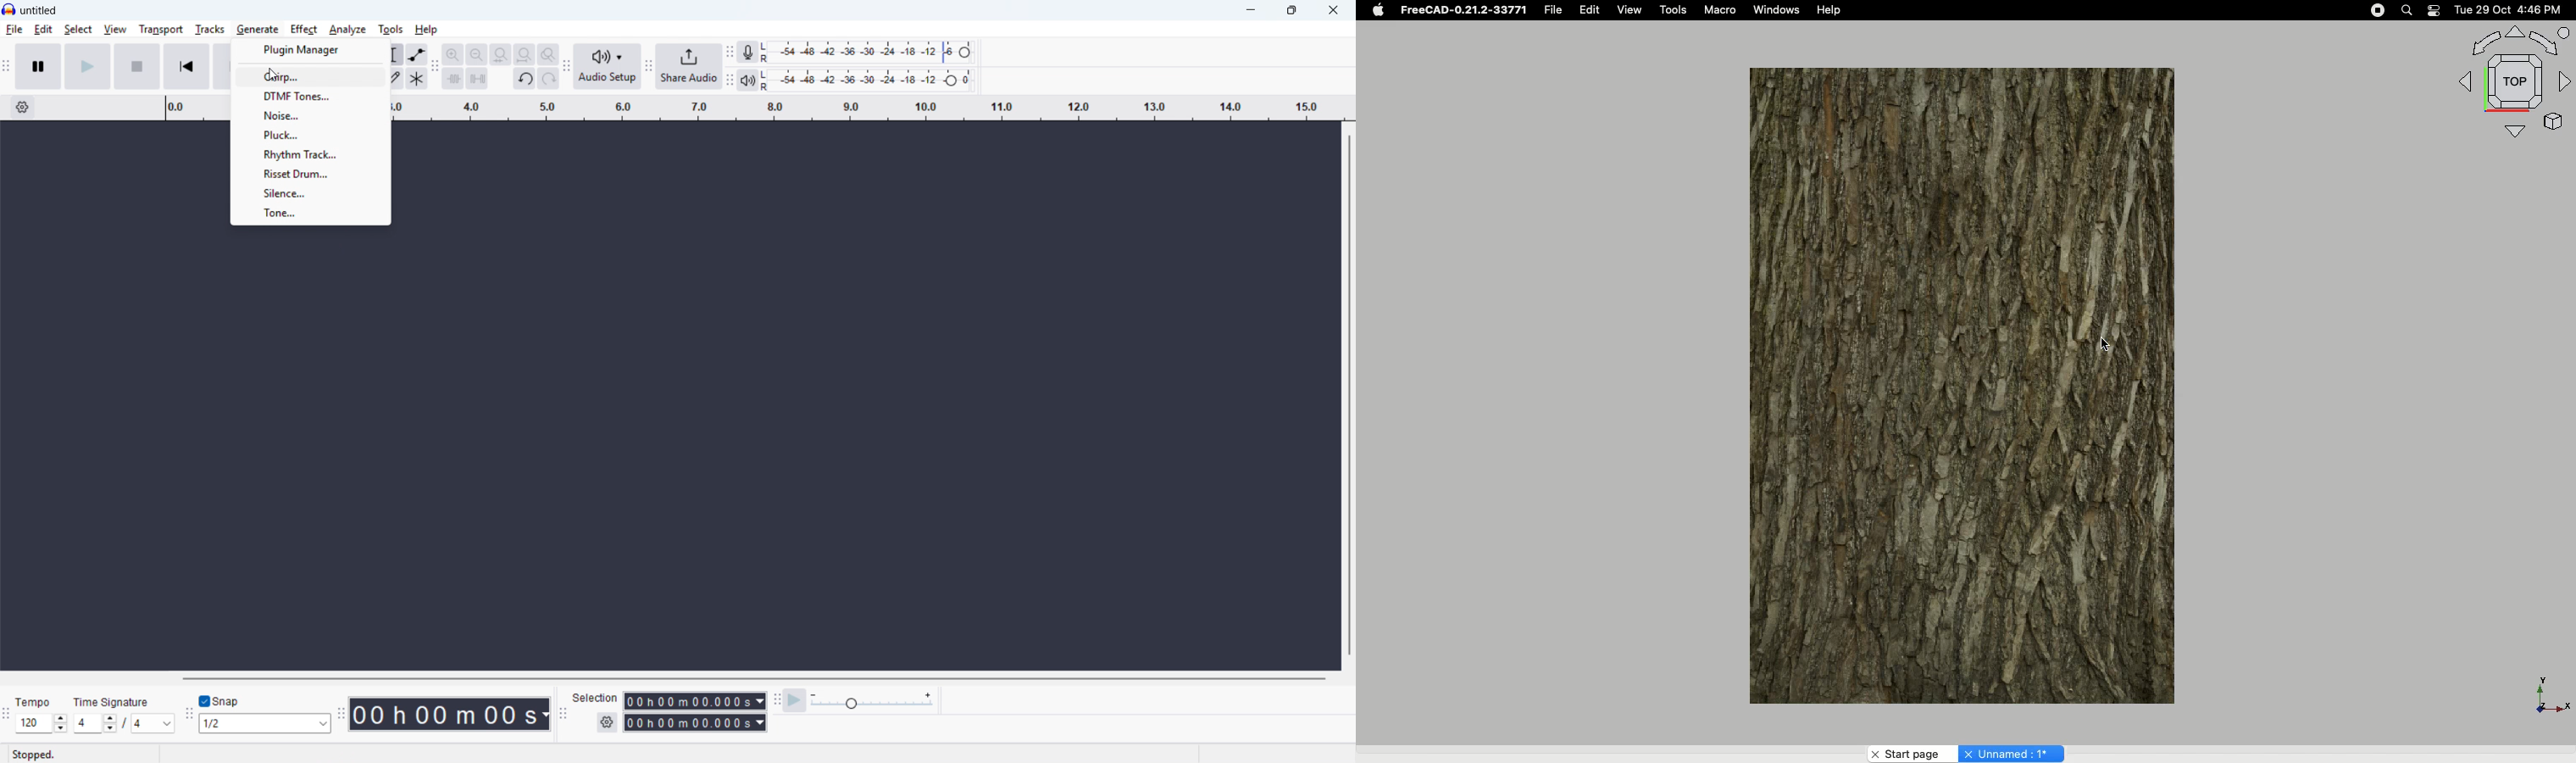 The width and height of the screenshot is (2576, 784). What do you see at coordinates (271, 76) in the screenshot?
I see `Cursor` at bounding box center [271, 76].